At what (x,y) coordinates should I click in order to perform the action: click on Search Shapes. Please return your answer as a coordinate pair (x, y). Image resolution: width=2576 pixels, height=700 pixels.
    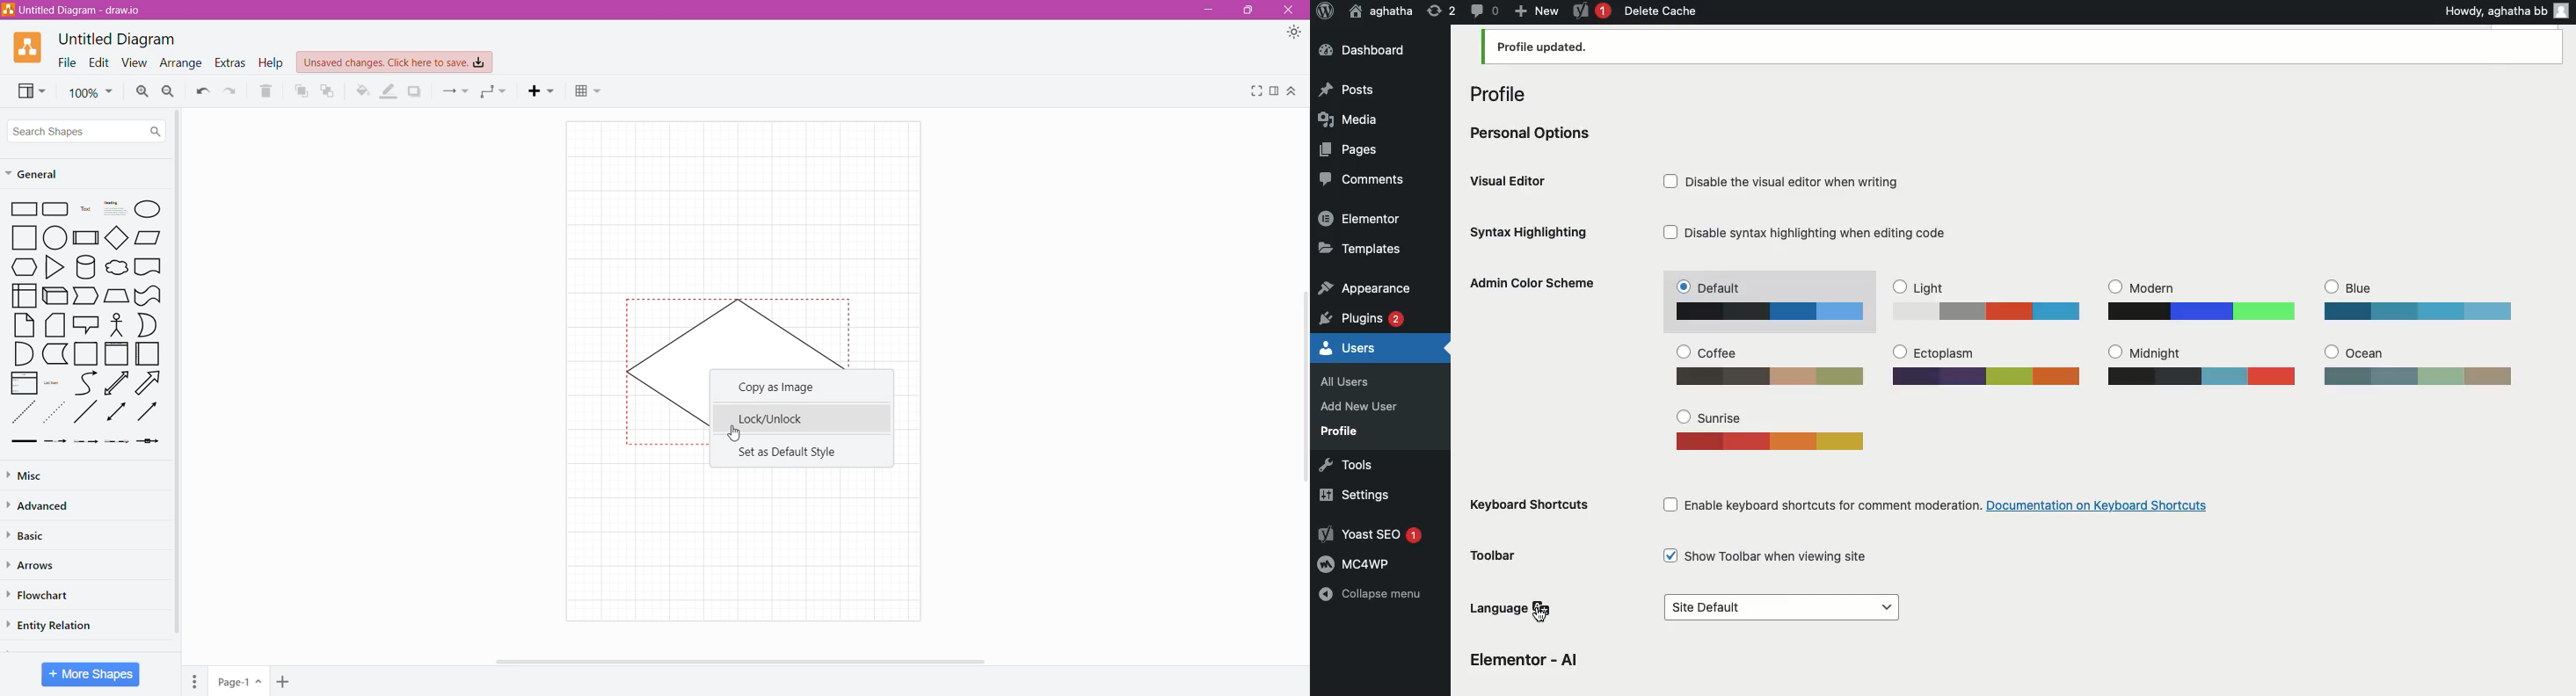
    Looking at the image, I should click on (87, 131).